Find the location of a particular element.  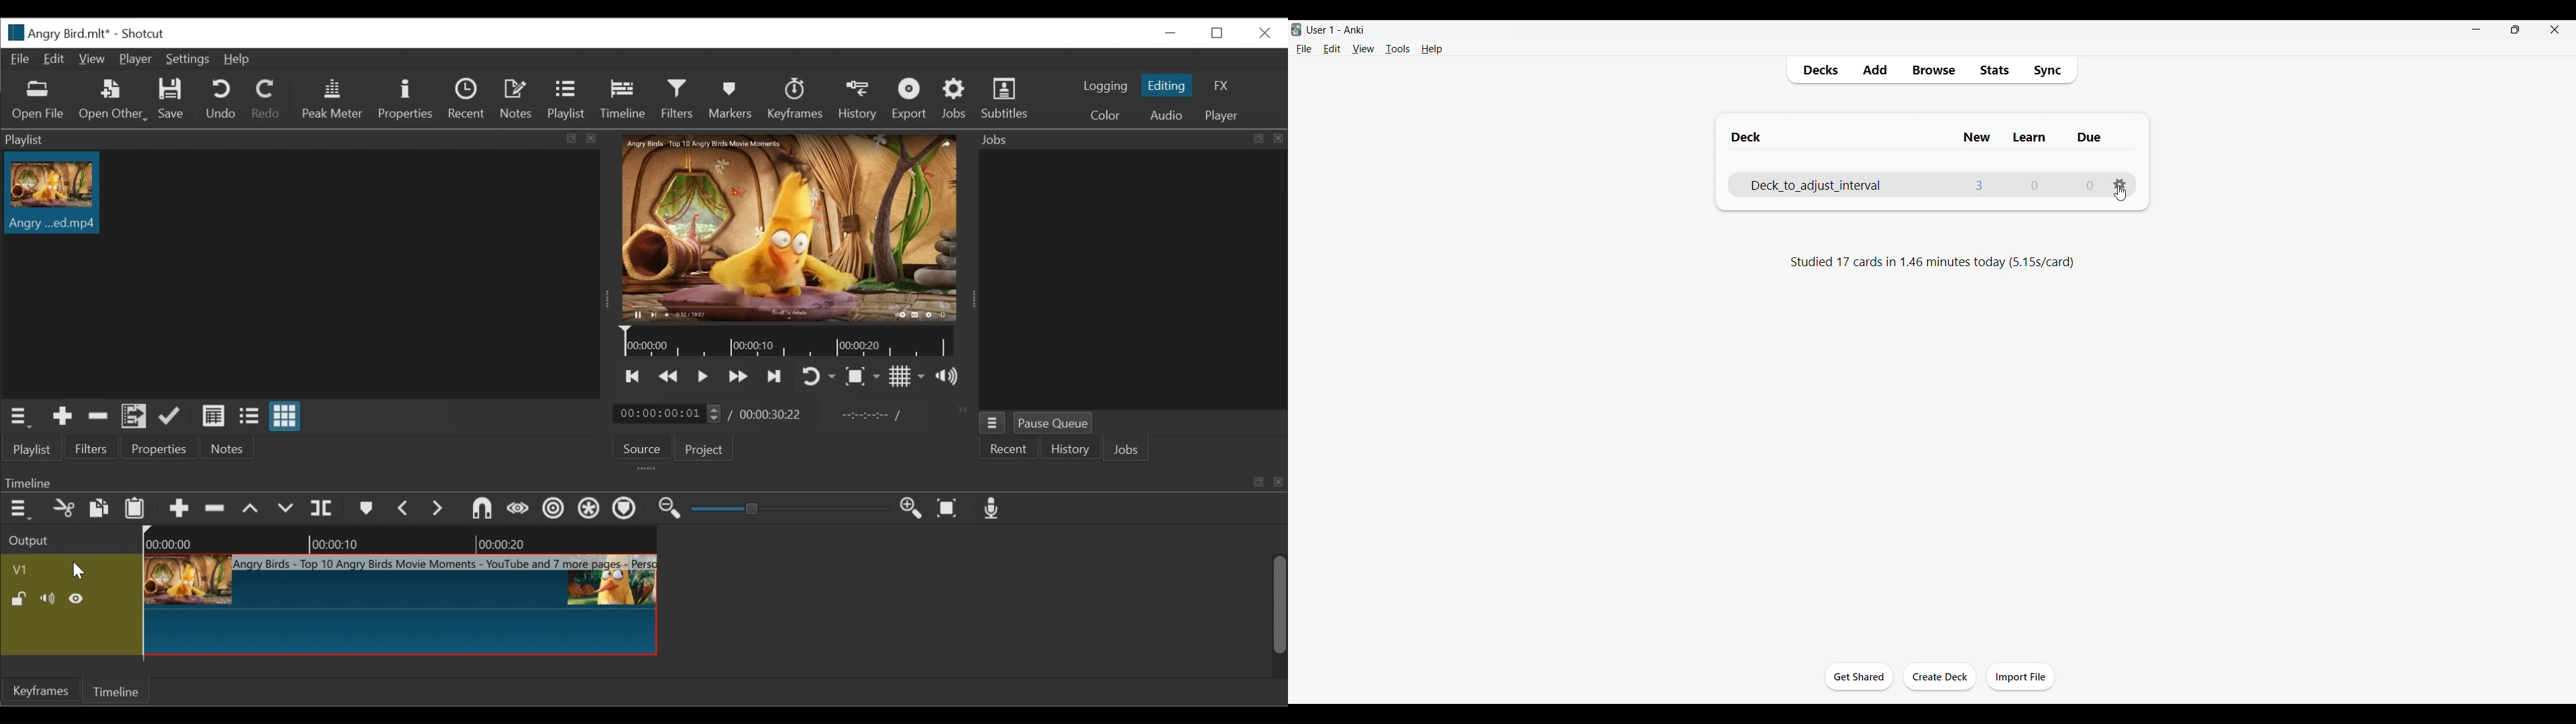

Snap is located at coordinates (481, 510).